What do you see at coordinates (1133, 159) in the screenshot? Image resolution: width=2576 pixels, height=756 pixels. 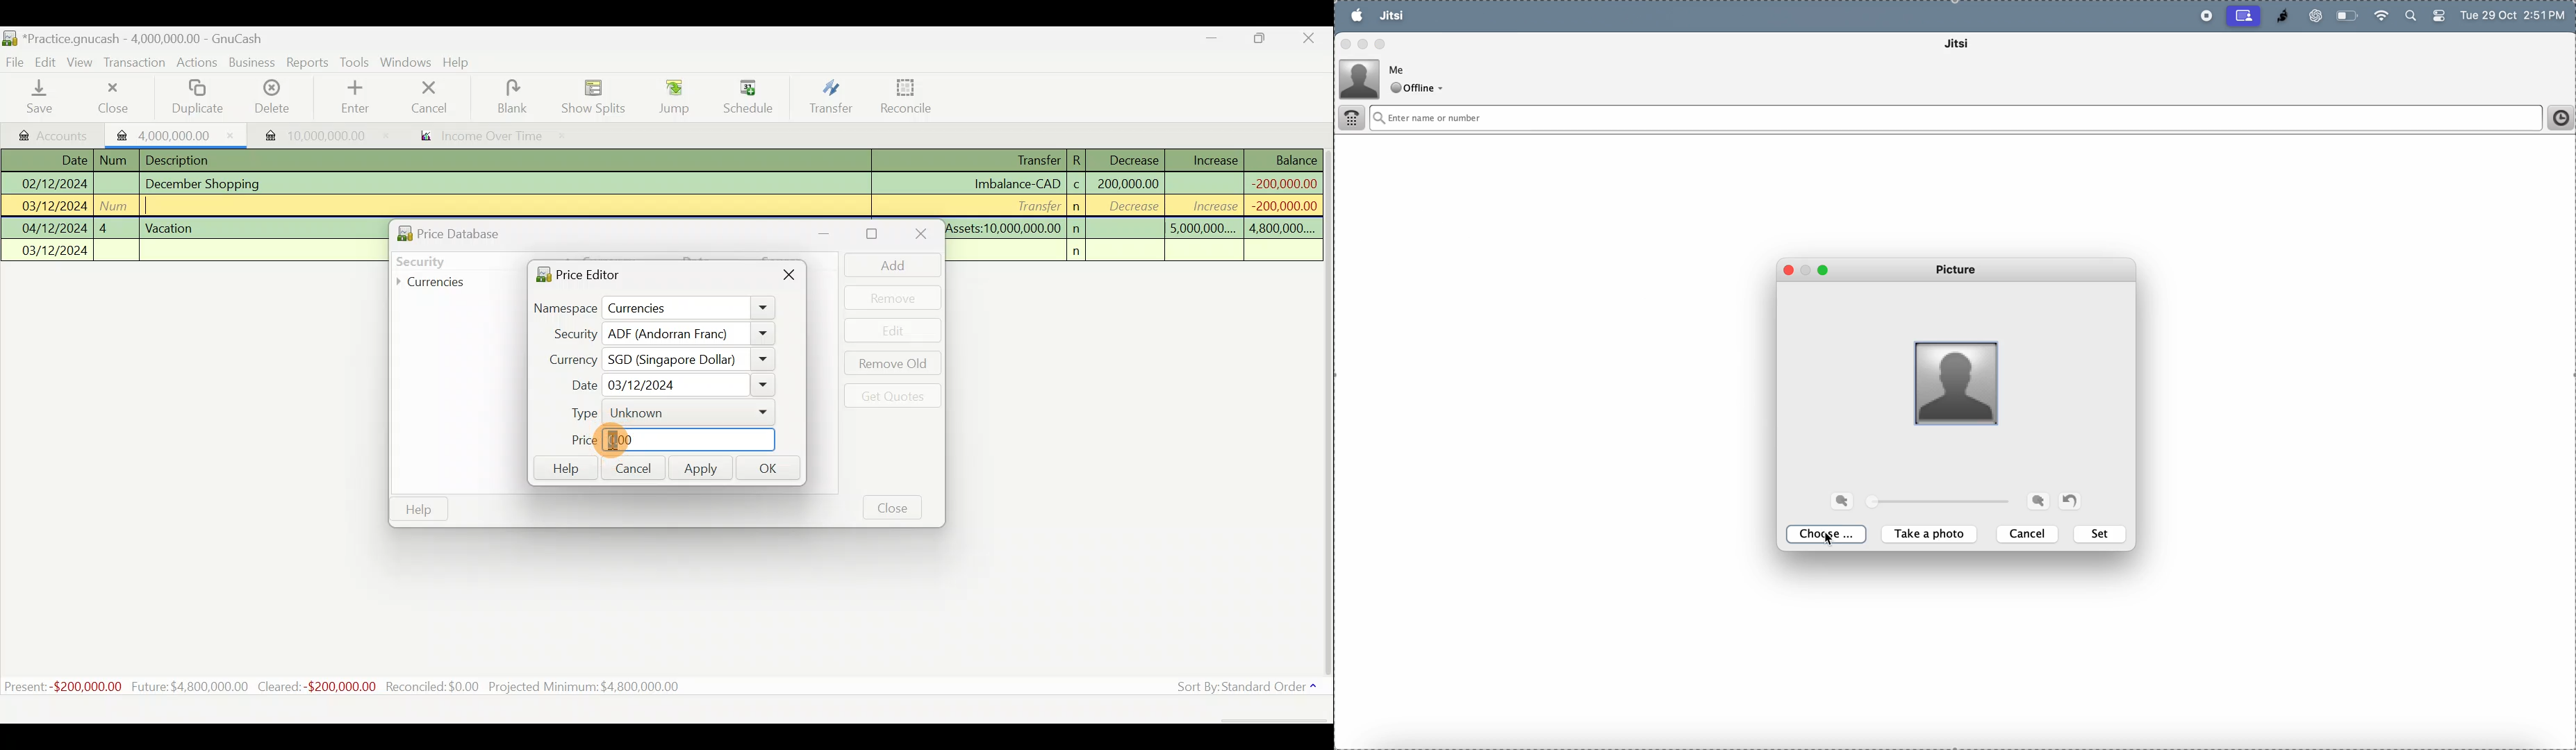 I see `Decrease` at bounding box center [1133, 159].